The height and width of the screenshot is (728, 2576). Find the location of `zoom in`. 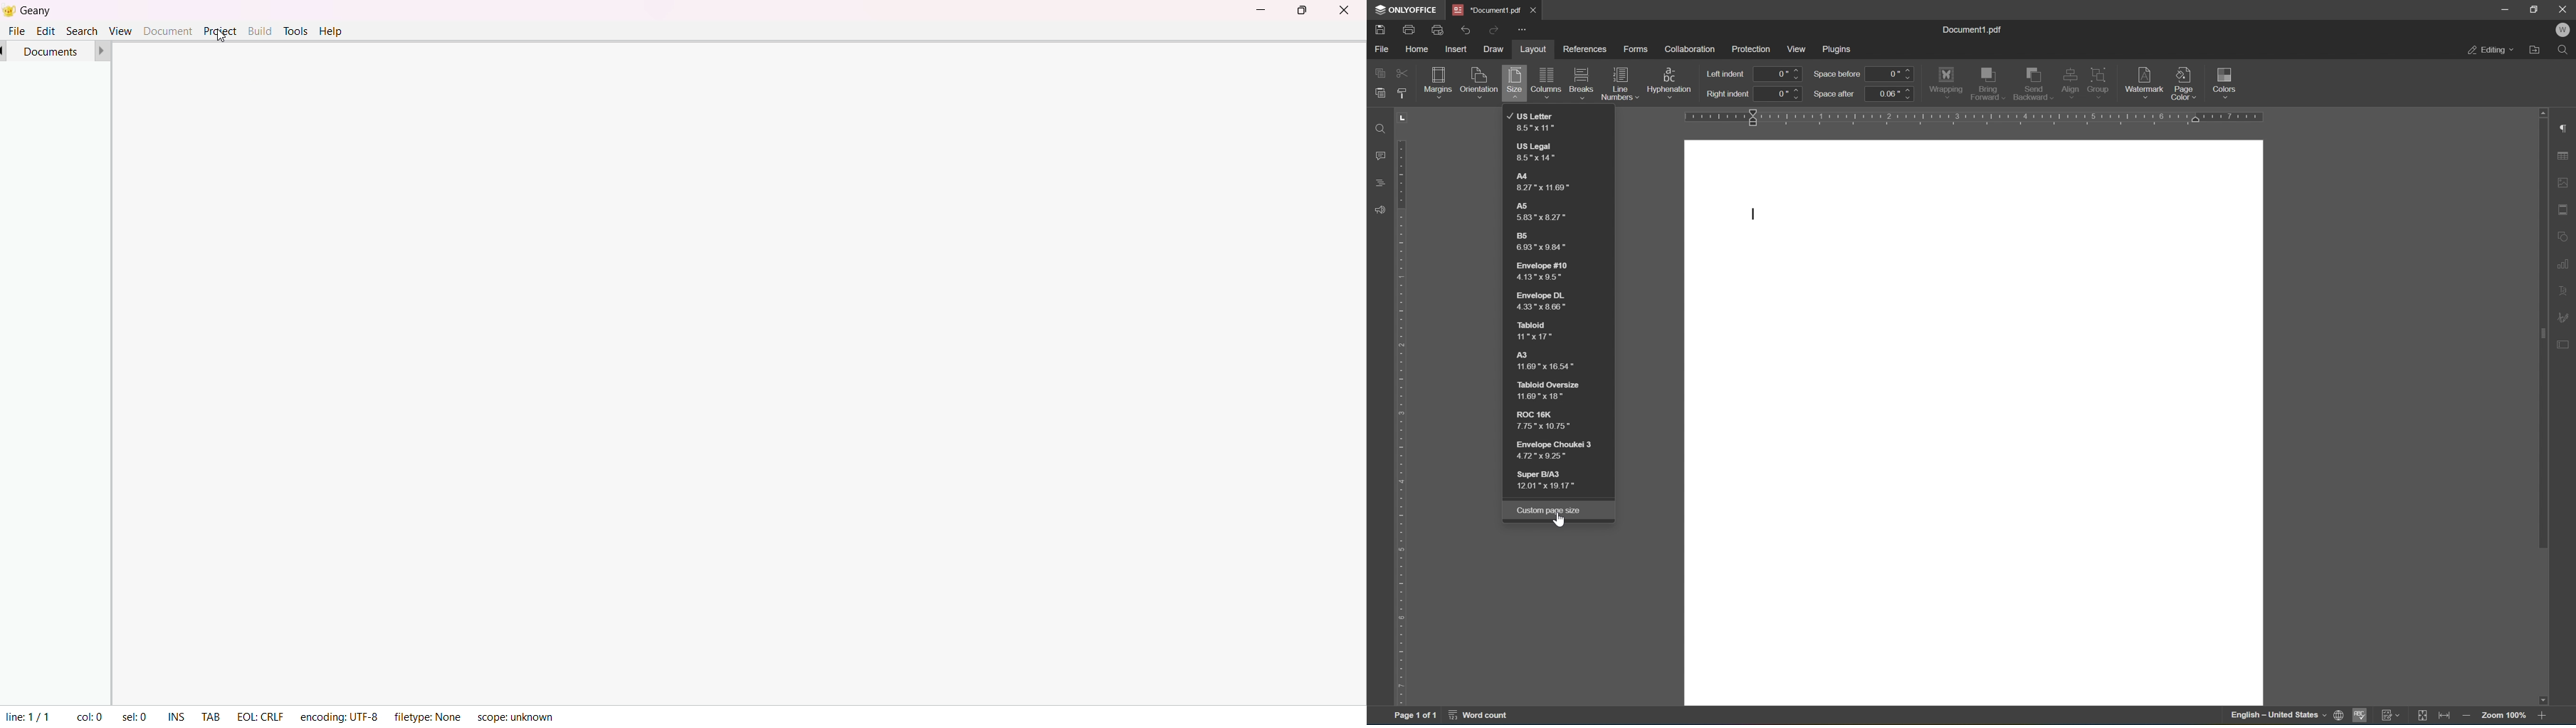

zoom in is located at coordinates (2541, 716).